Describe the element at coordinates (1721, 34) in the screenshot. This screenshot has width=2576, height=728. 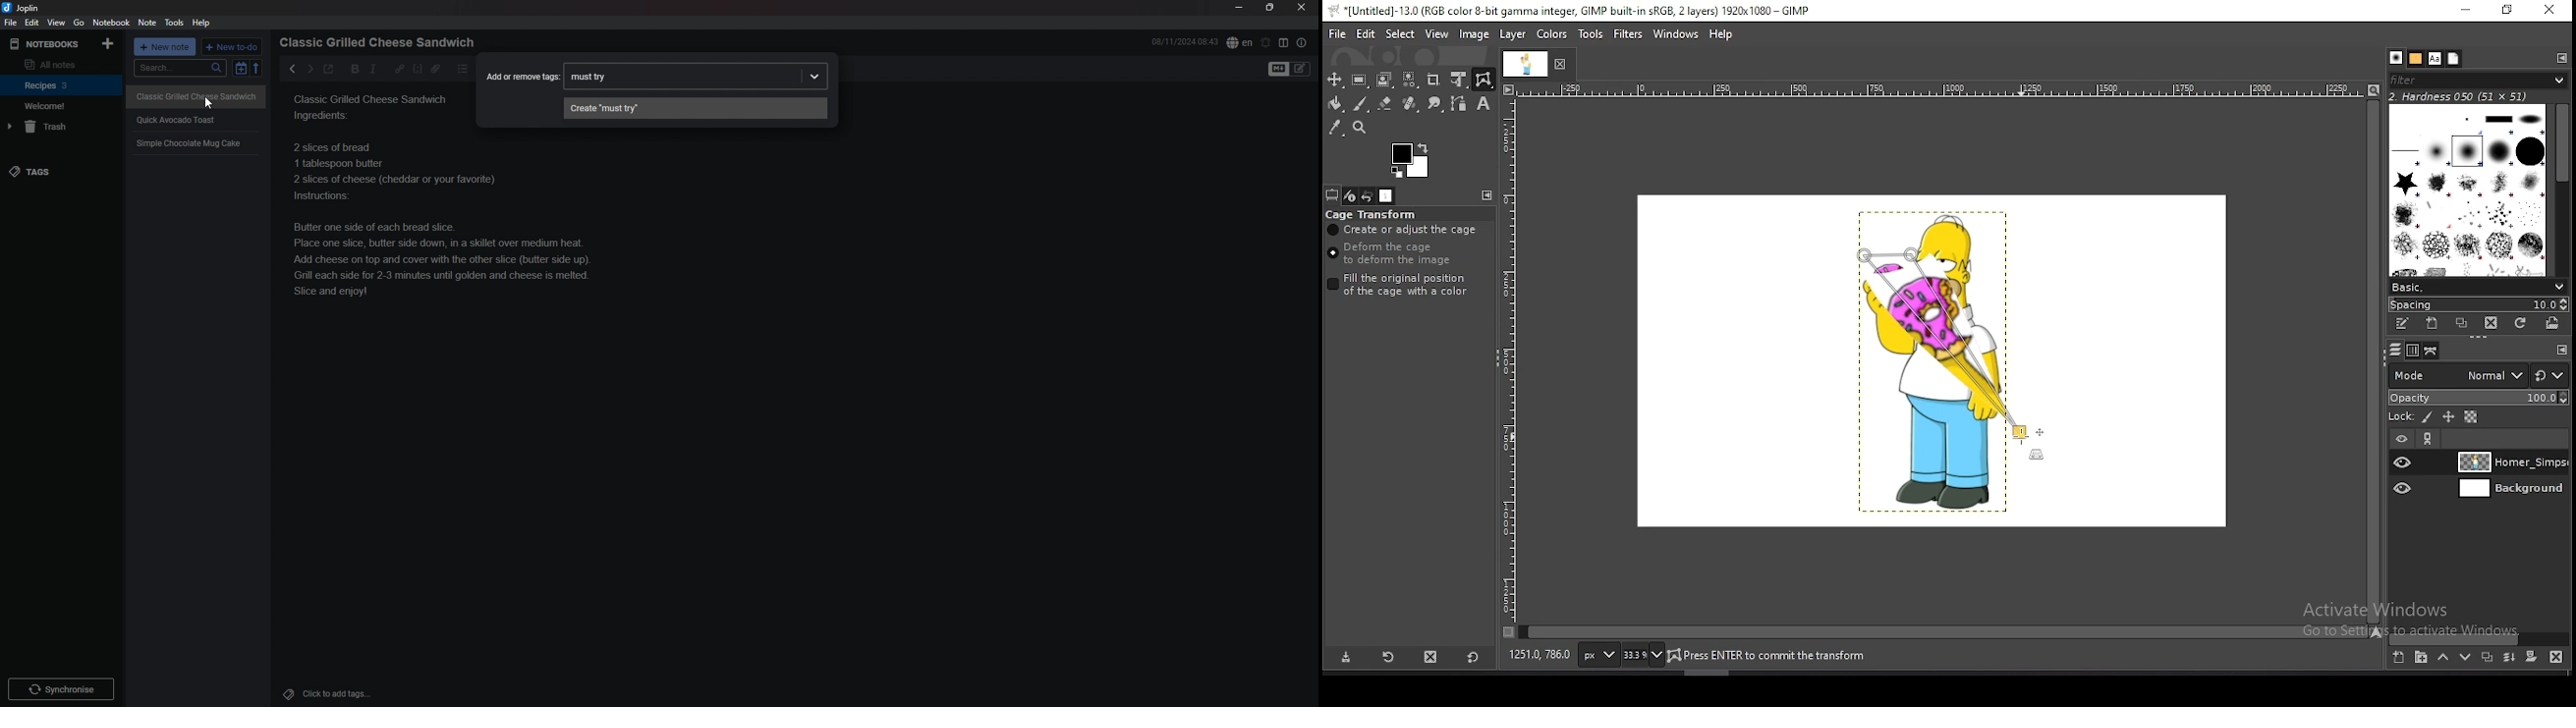
I see `help` at that location.